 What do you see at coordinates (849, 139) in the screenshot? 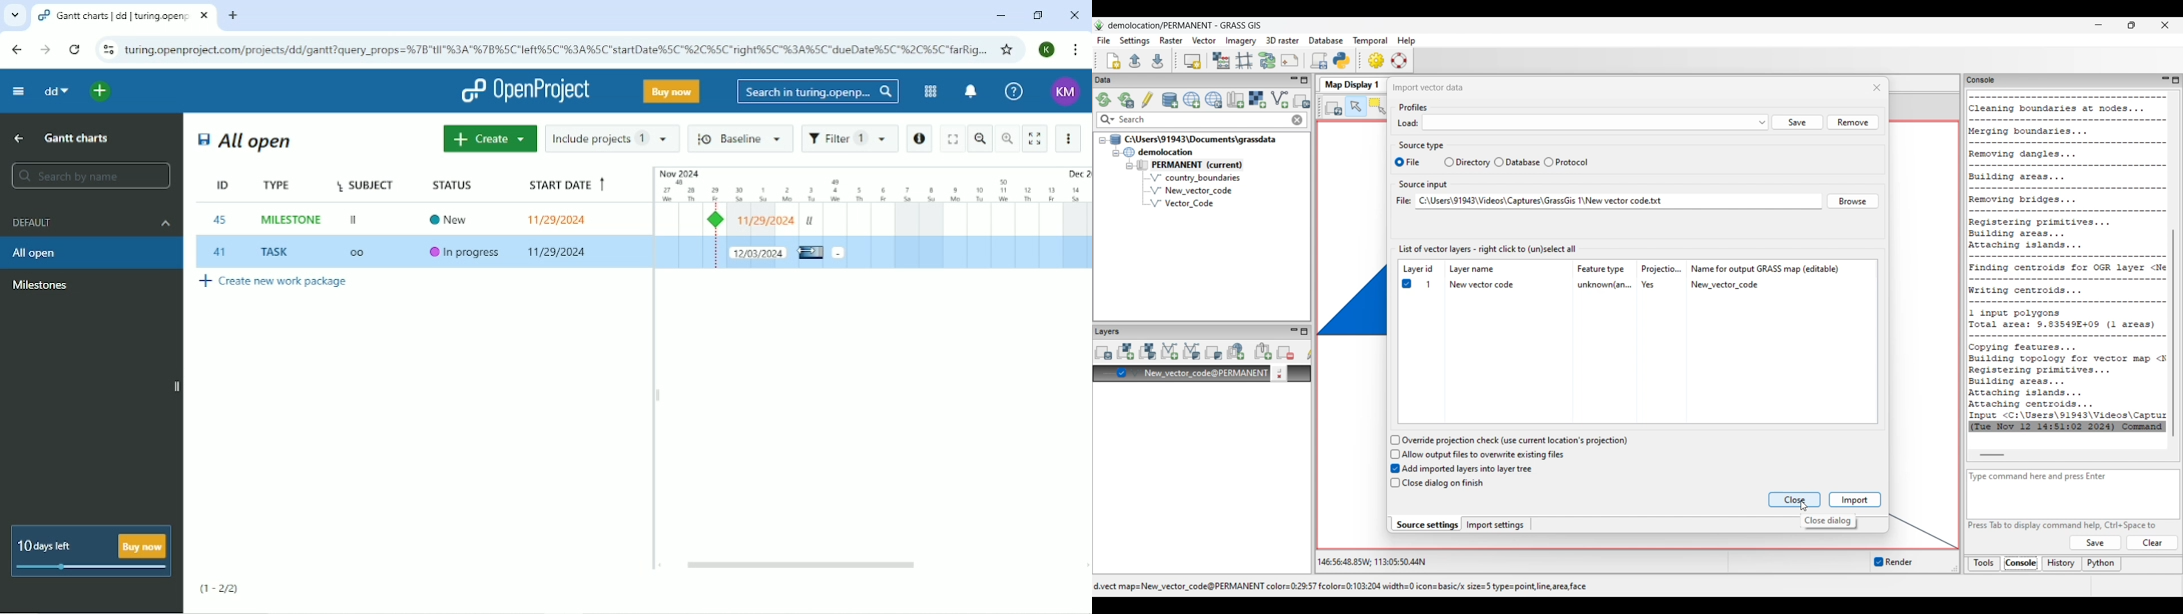
I see `Filter` at bounding box center [849, 139].